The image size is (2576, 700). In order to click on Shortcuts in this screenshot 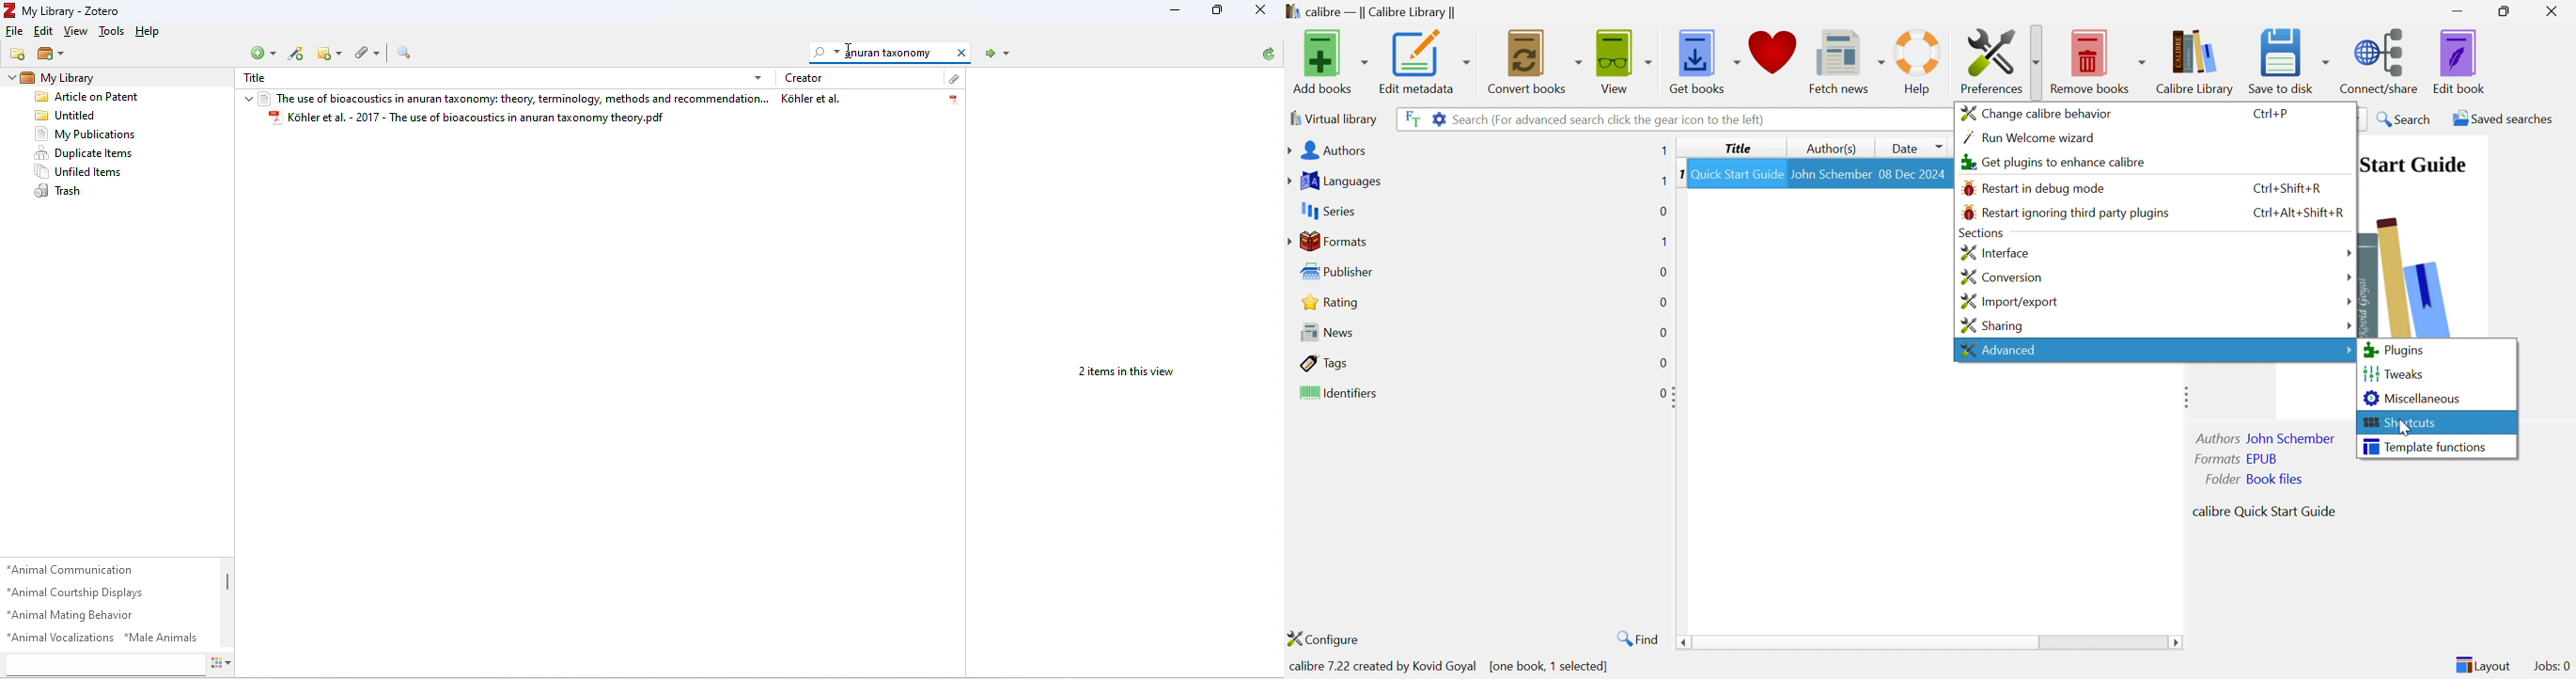, I will do `click(2401, 422)`.